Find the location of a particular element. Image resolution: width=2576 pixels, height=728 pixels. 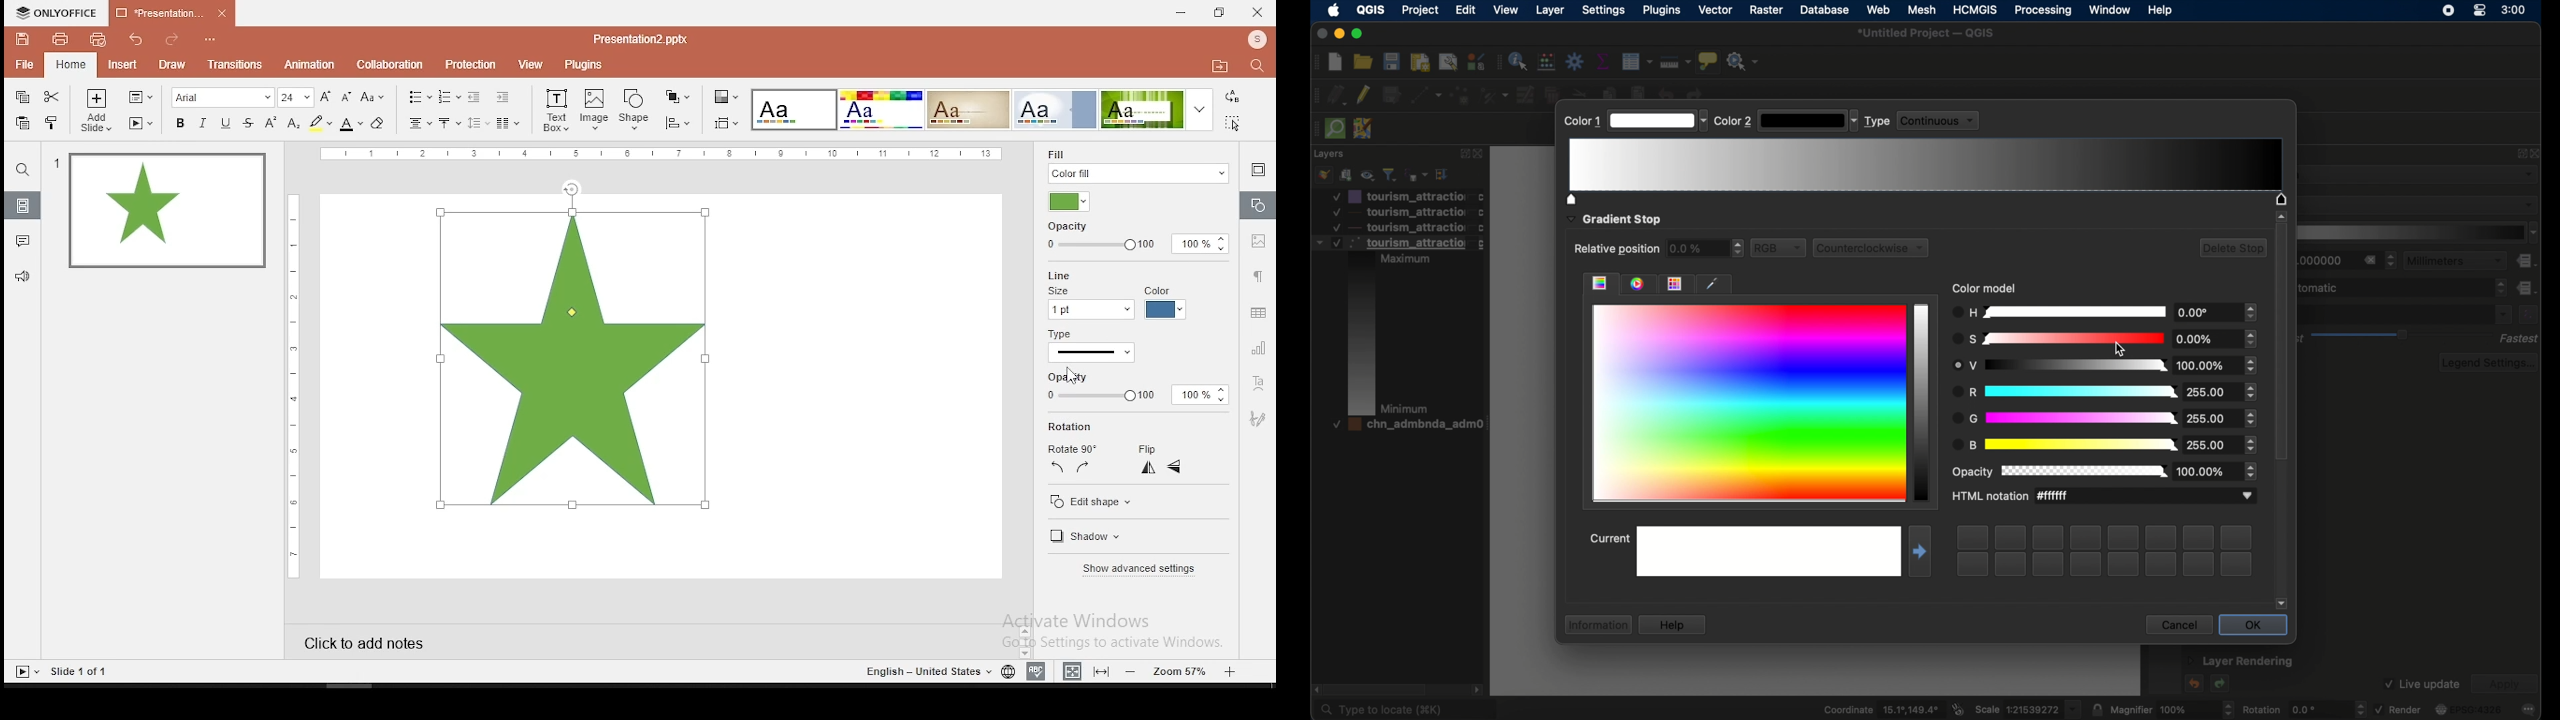

database is located at coordinates (1825, 9).